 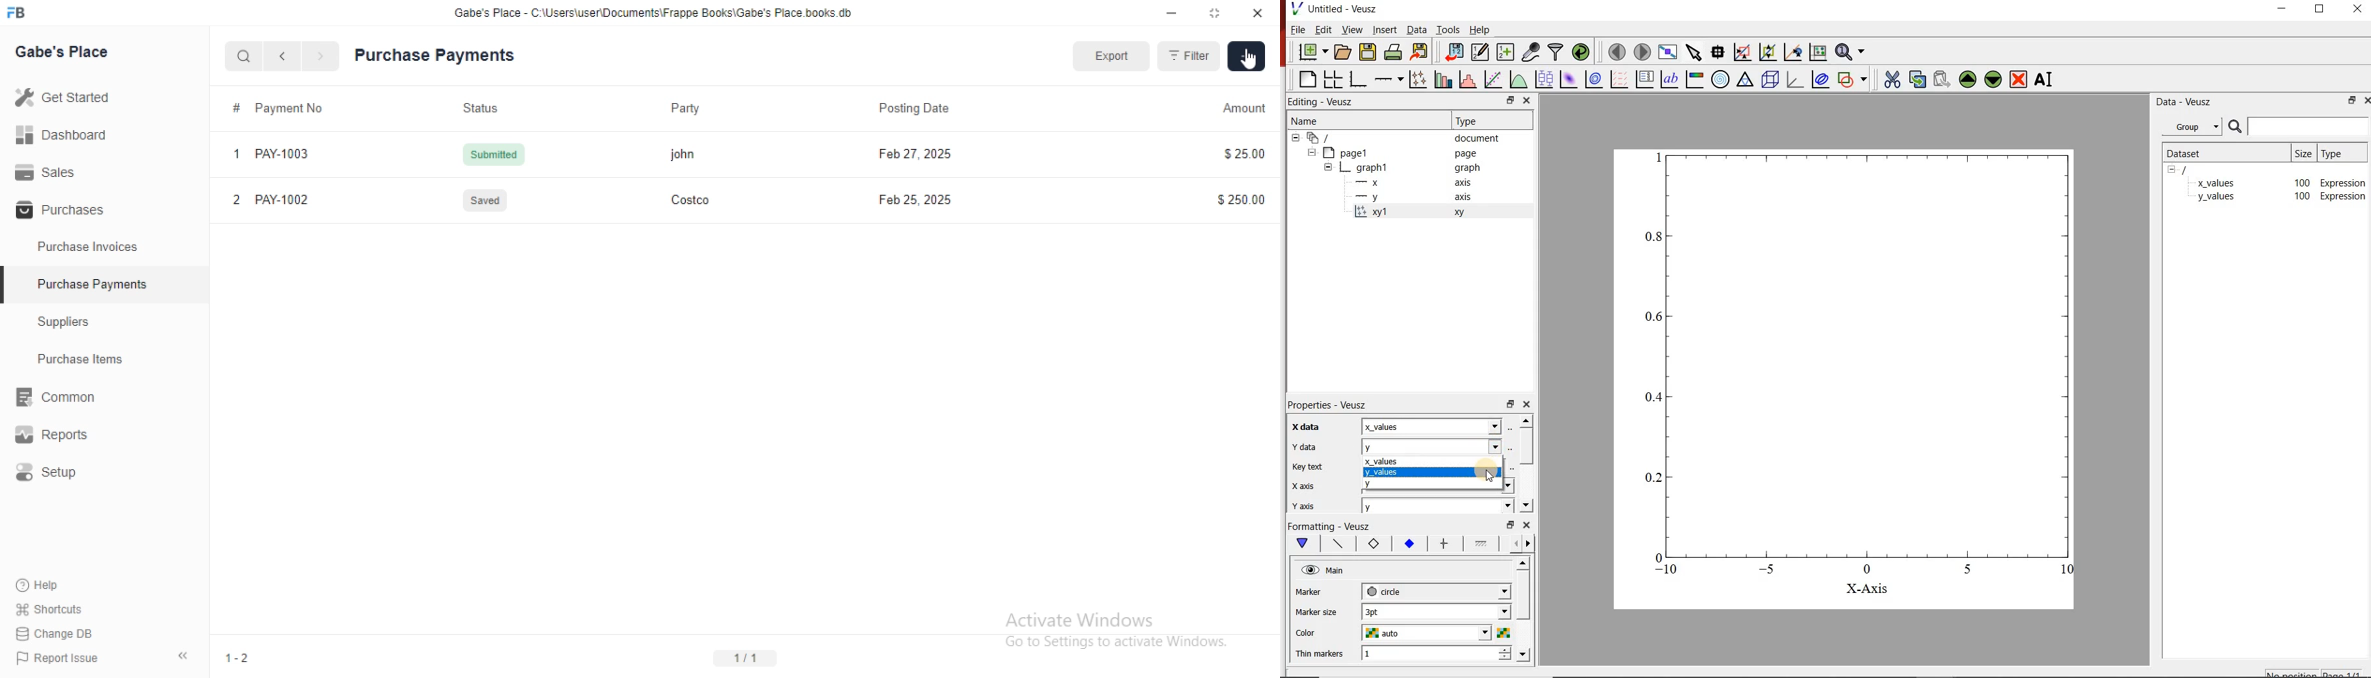 I want to click on Dashboard, so click(x=61, y=135).